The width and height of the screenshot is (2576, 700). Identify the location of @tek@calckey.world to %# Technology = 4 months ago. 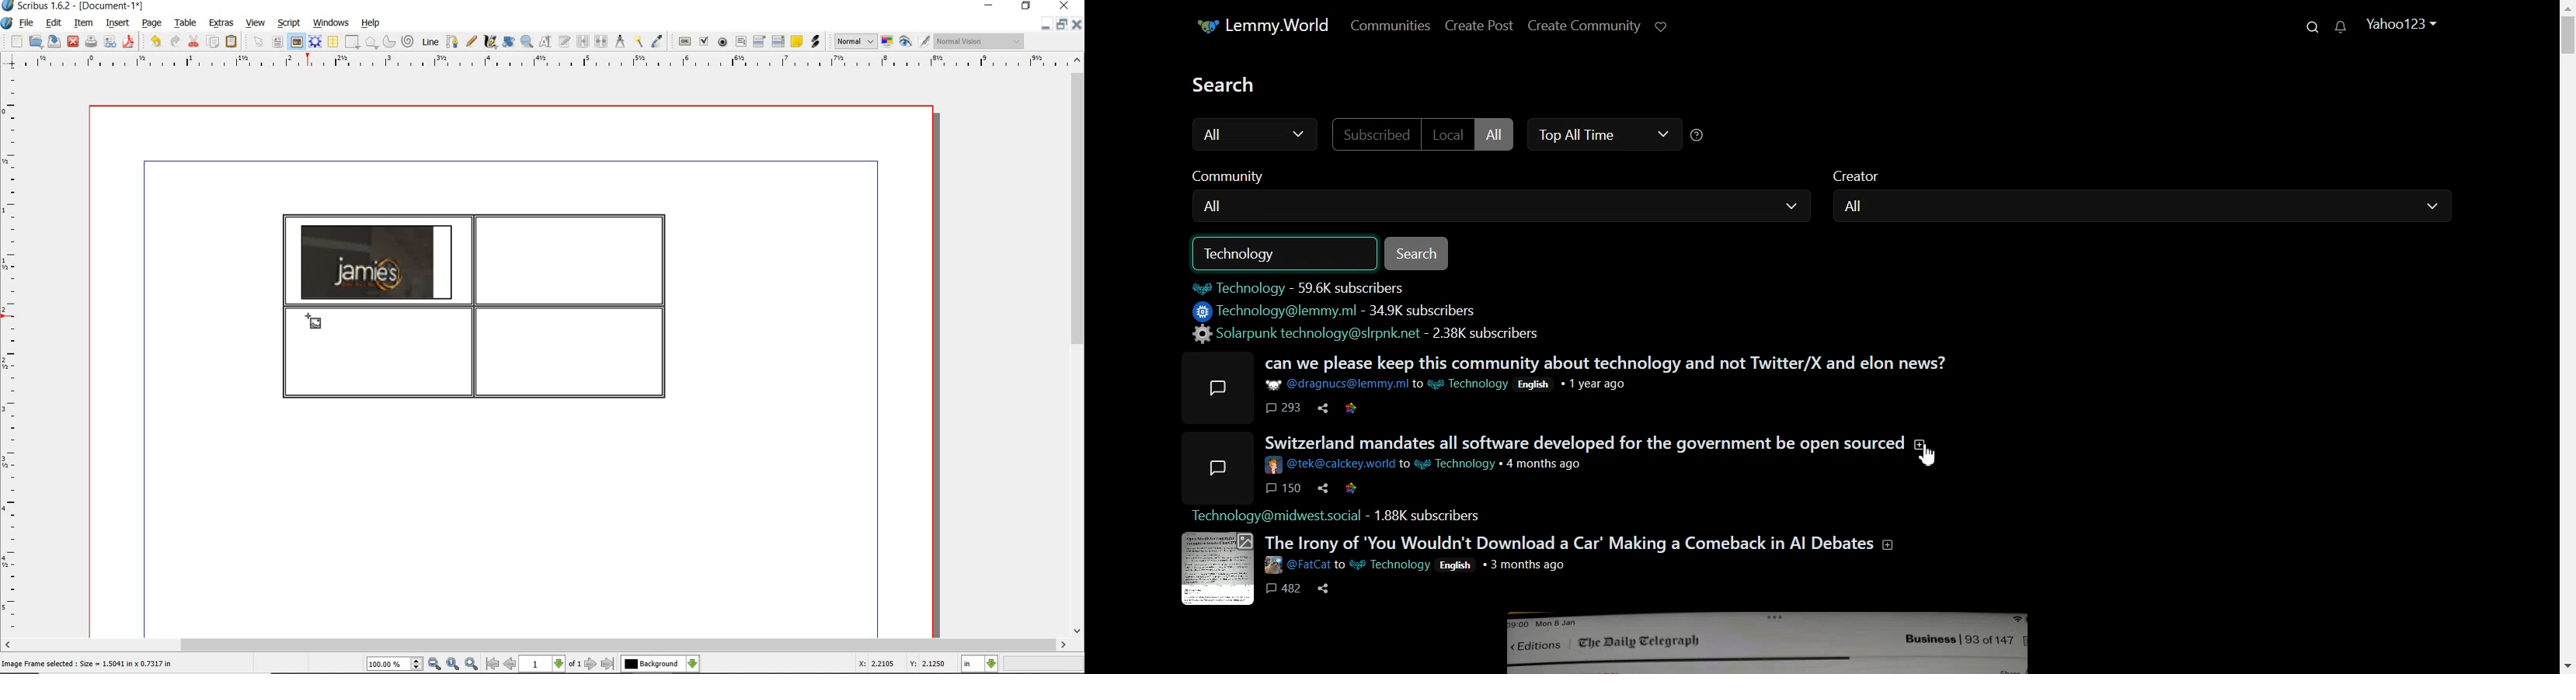
(1429, 466).